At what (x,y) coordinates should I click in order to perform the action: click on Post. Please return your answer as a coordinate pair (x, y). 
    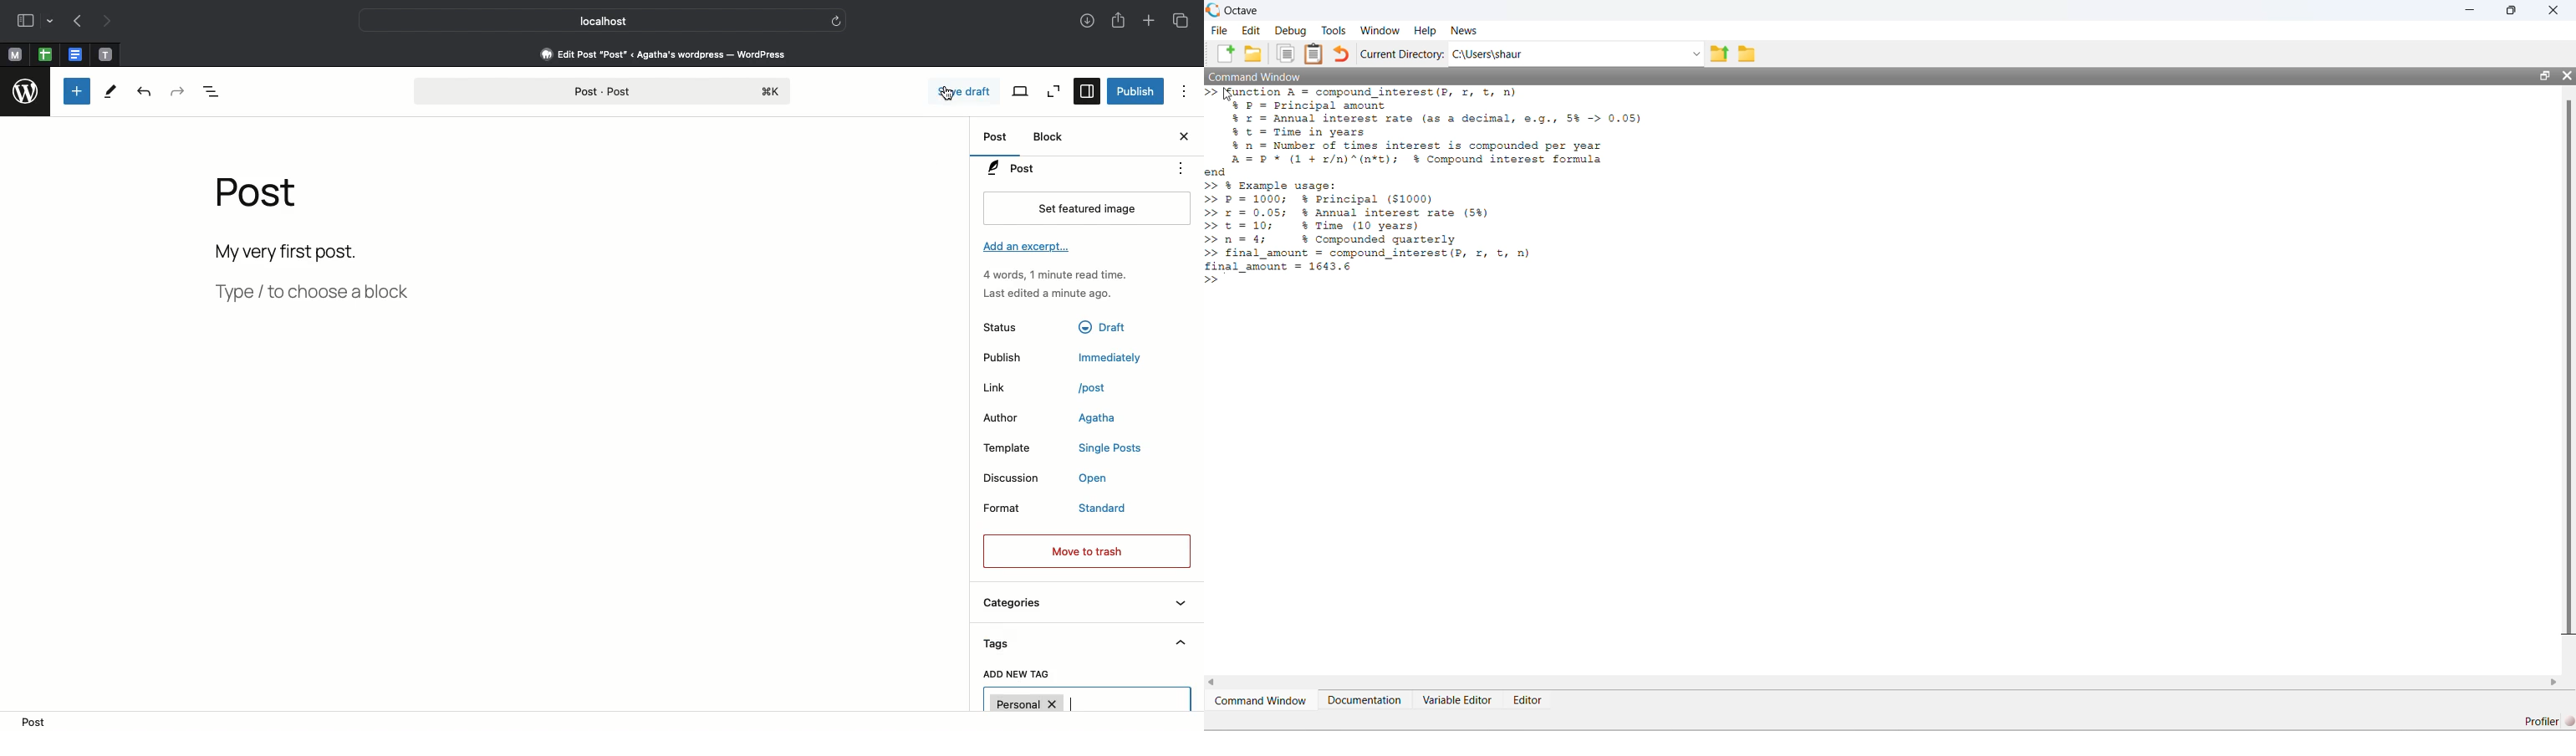
    Looking at the image, I should click on (1066, 168).